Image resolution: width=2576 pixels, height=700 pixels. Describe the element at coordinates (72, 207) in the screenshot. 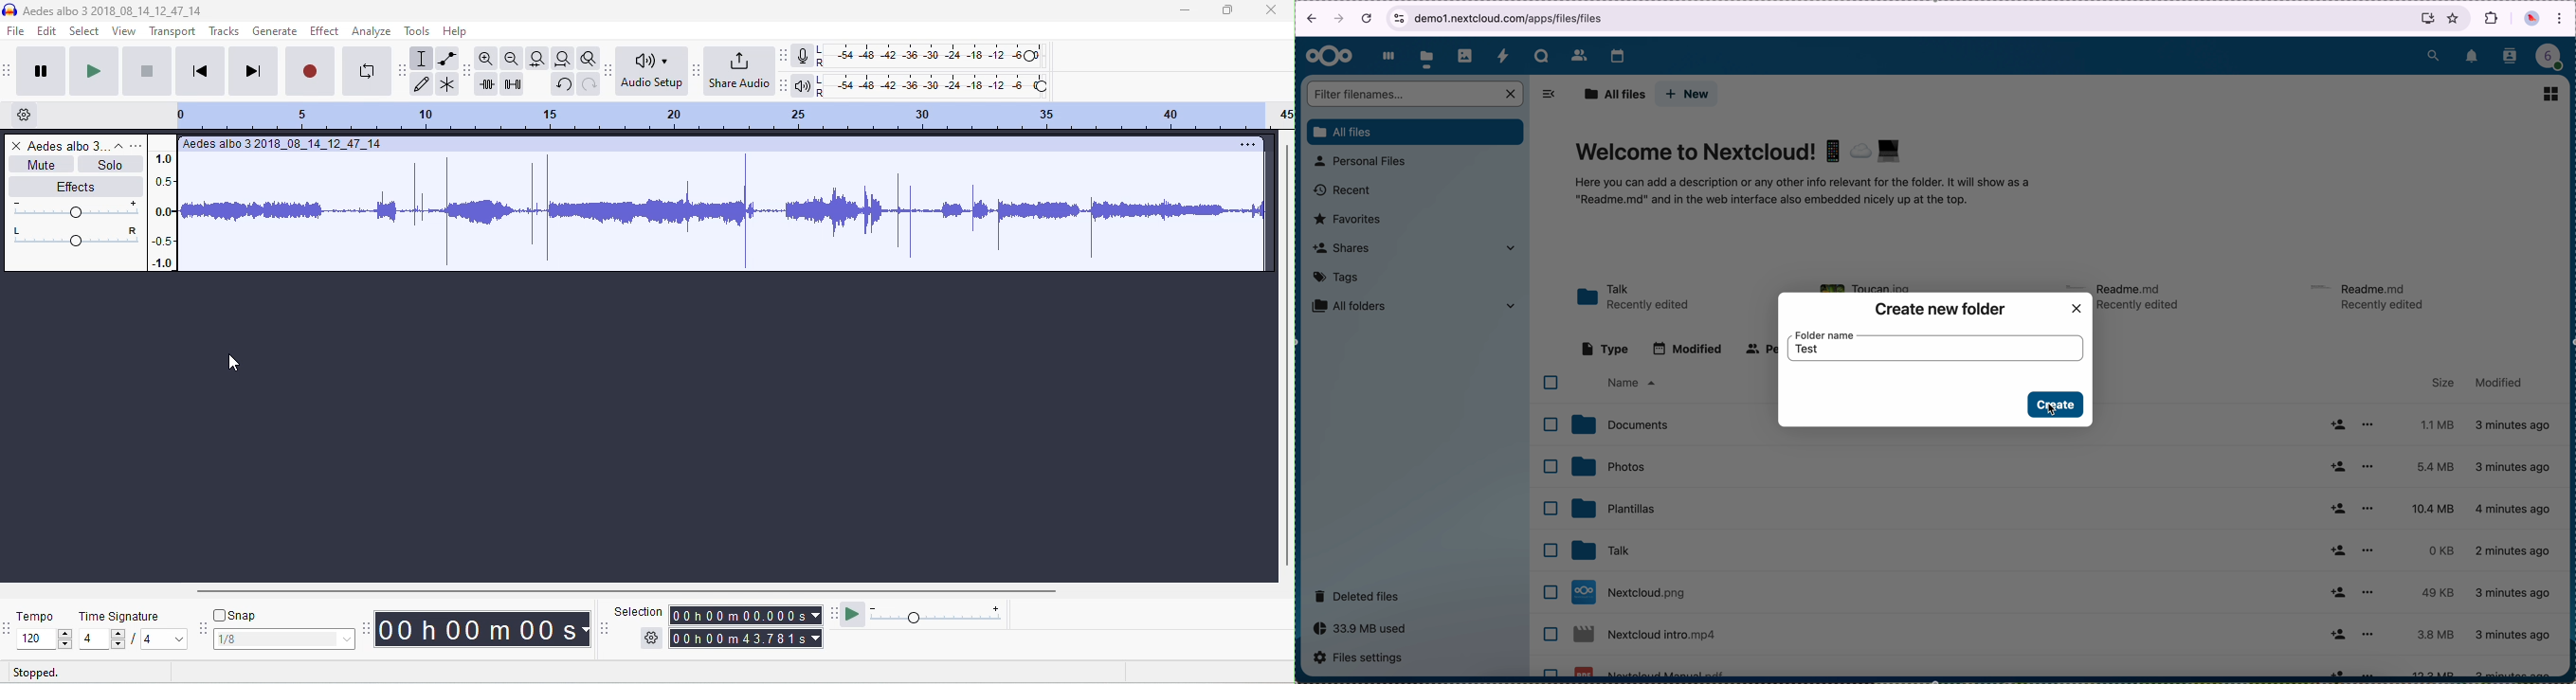

I see `volume` at that location.